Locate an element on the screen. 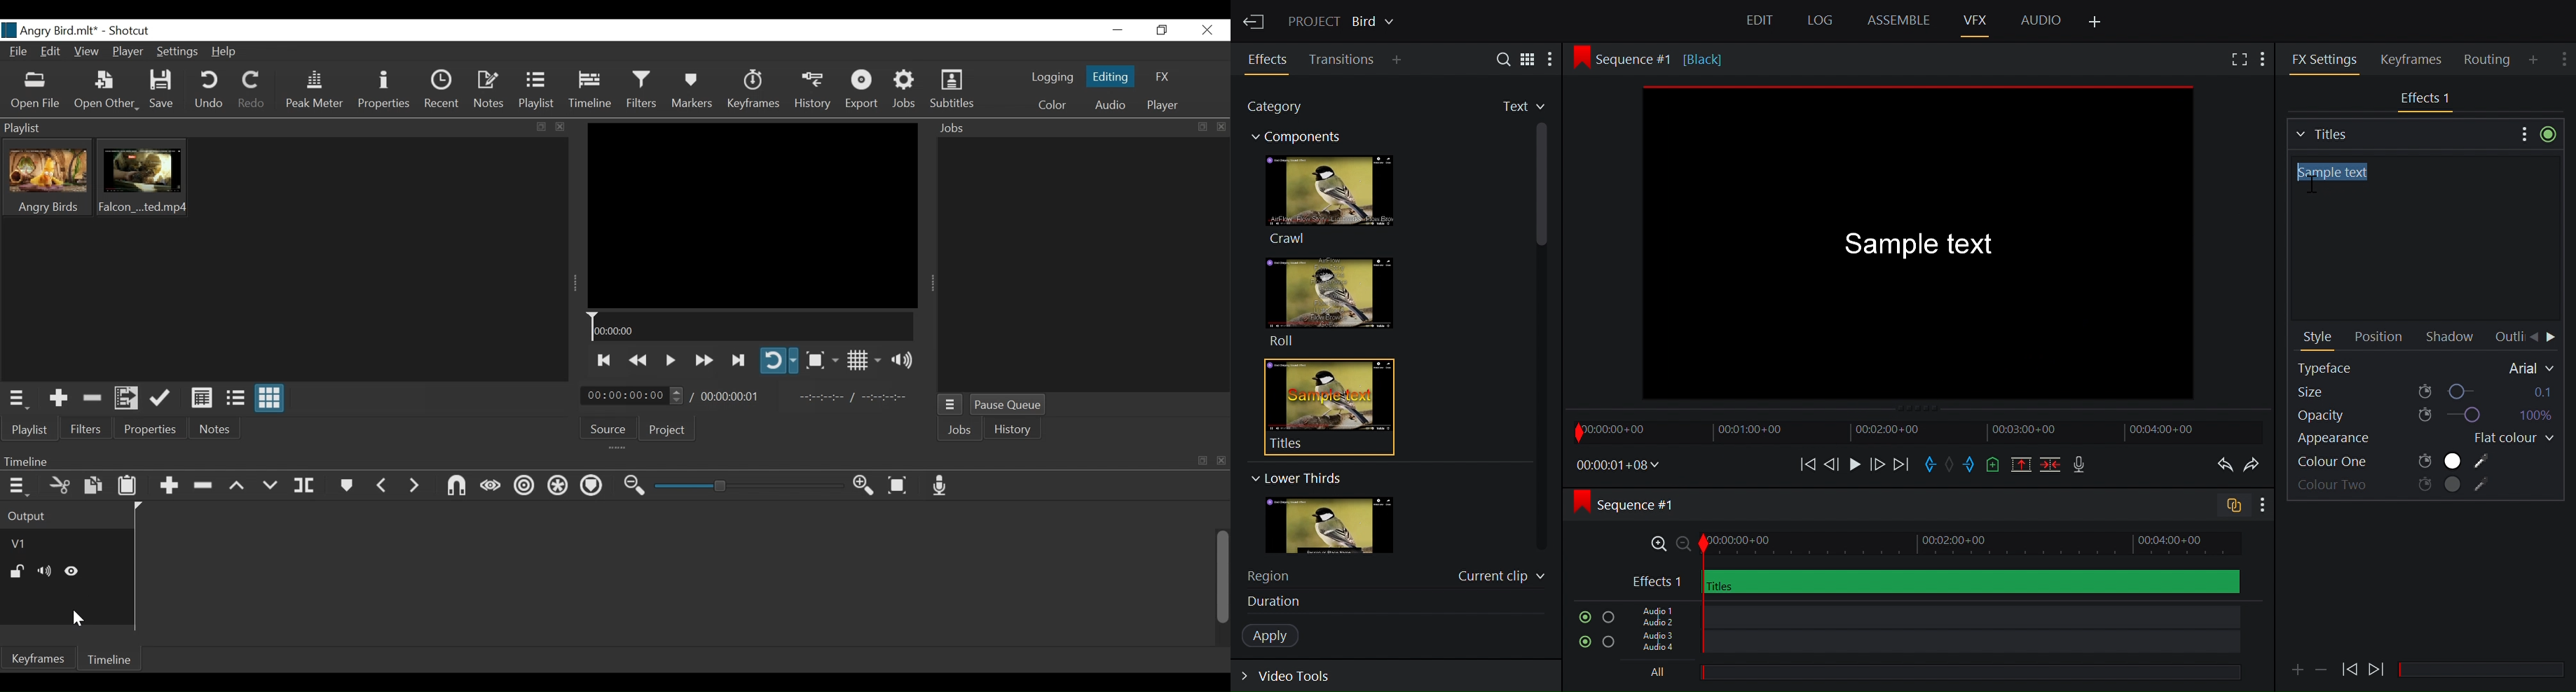 The width and height of the screenshot is (2576, 700). Show volume control is located at coordinates (901, 361).